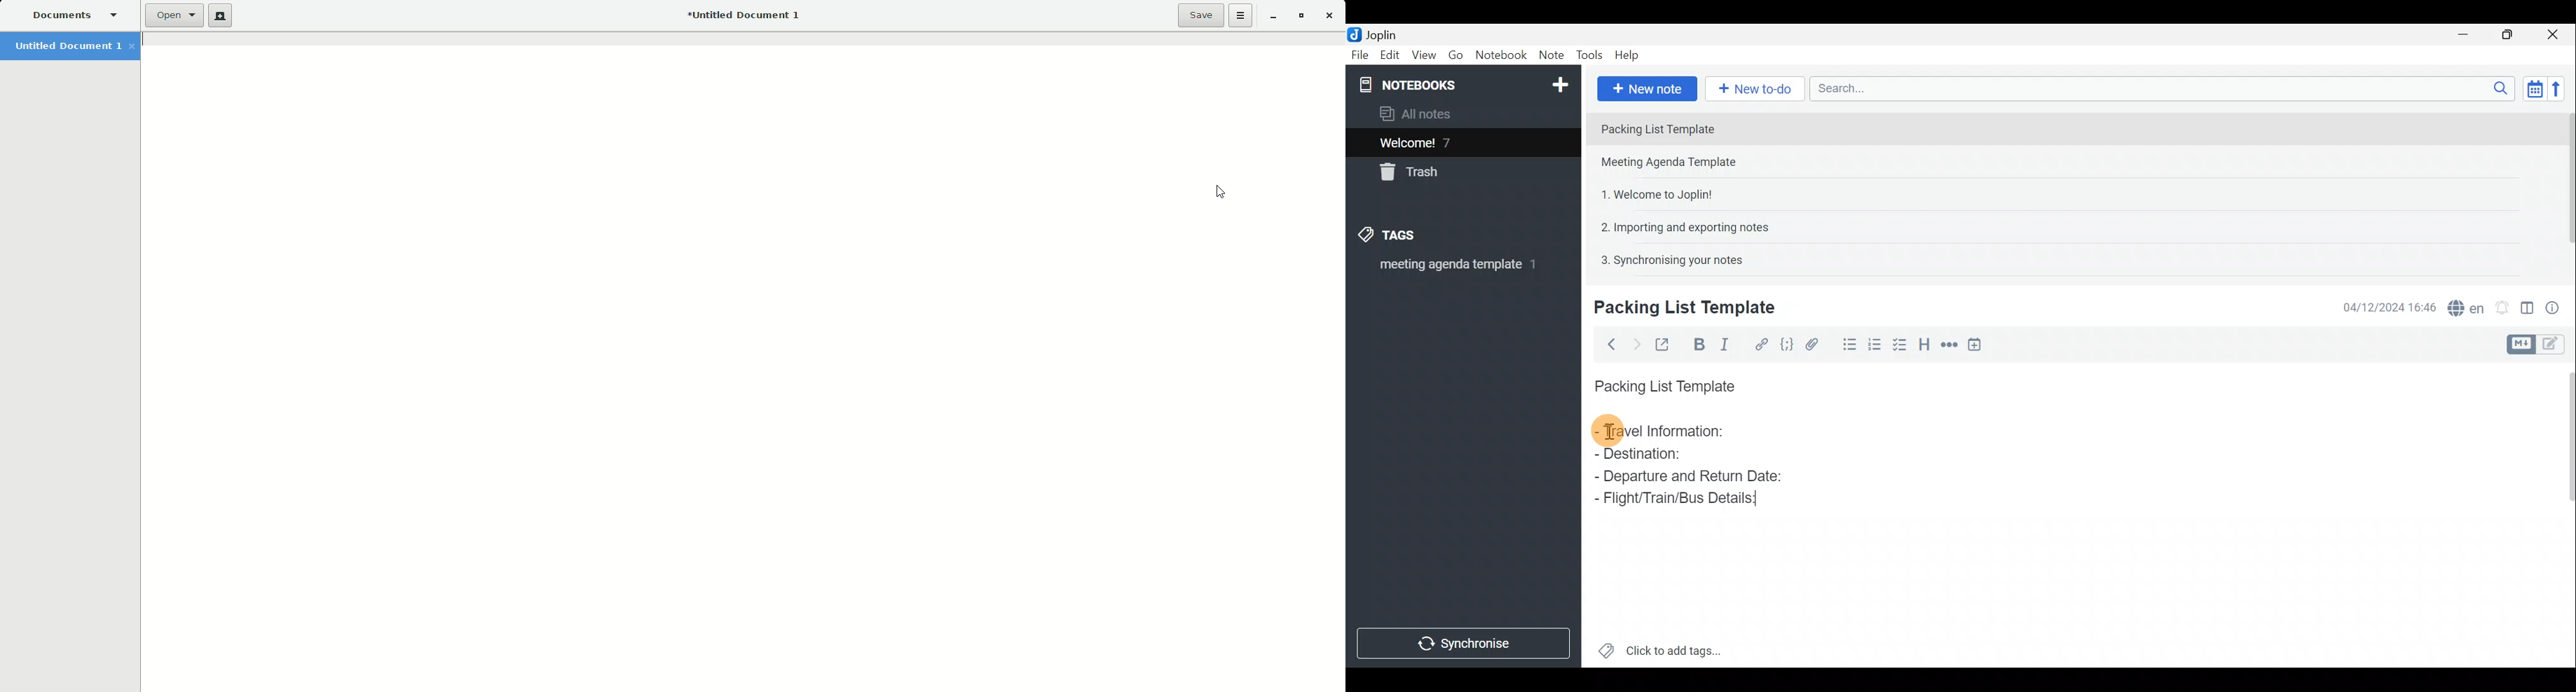 This screenshot has width=2576, height=700. Describe the element at coordinates (1461, 83) in the screenshot. I see `Notebook` at that location.